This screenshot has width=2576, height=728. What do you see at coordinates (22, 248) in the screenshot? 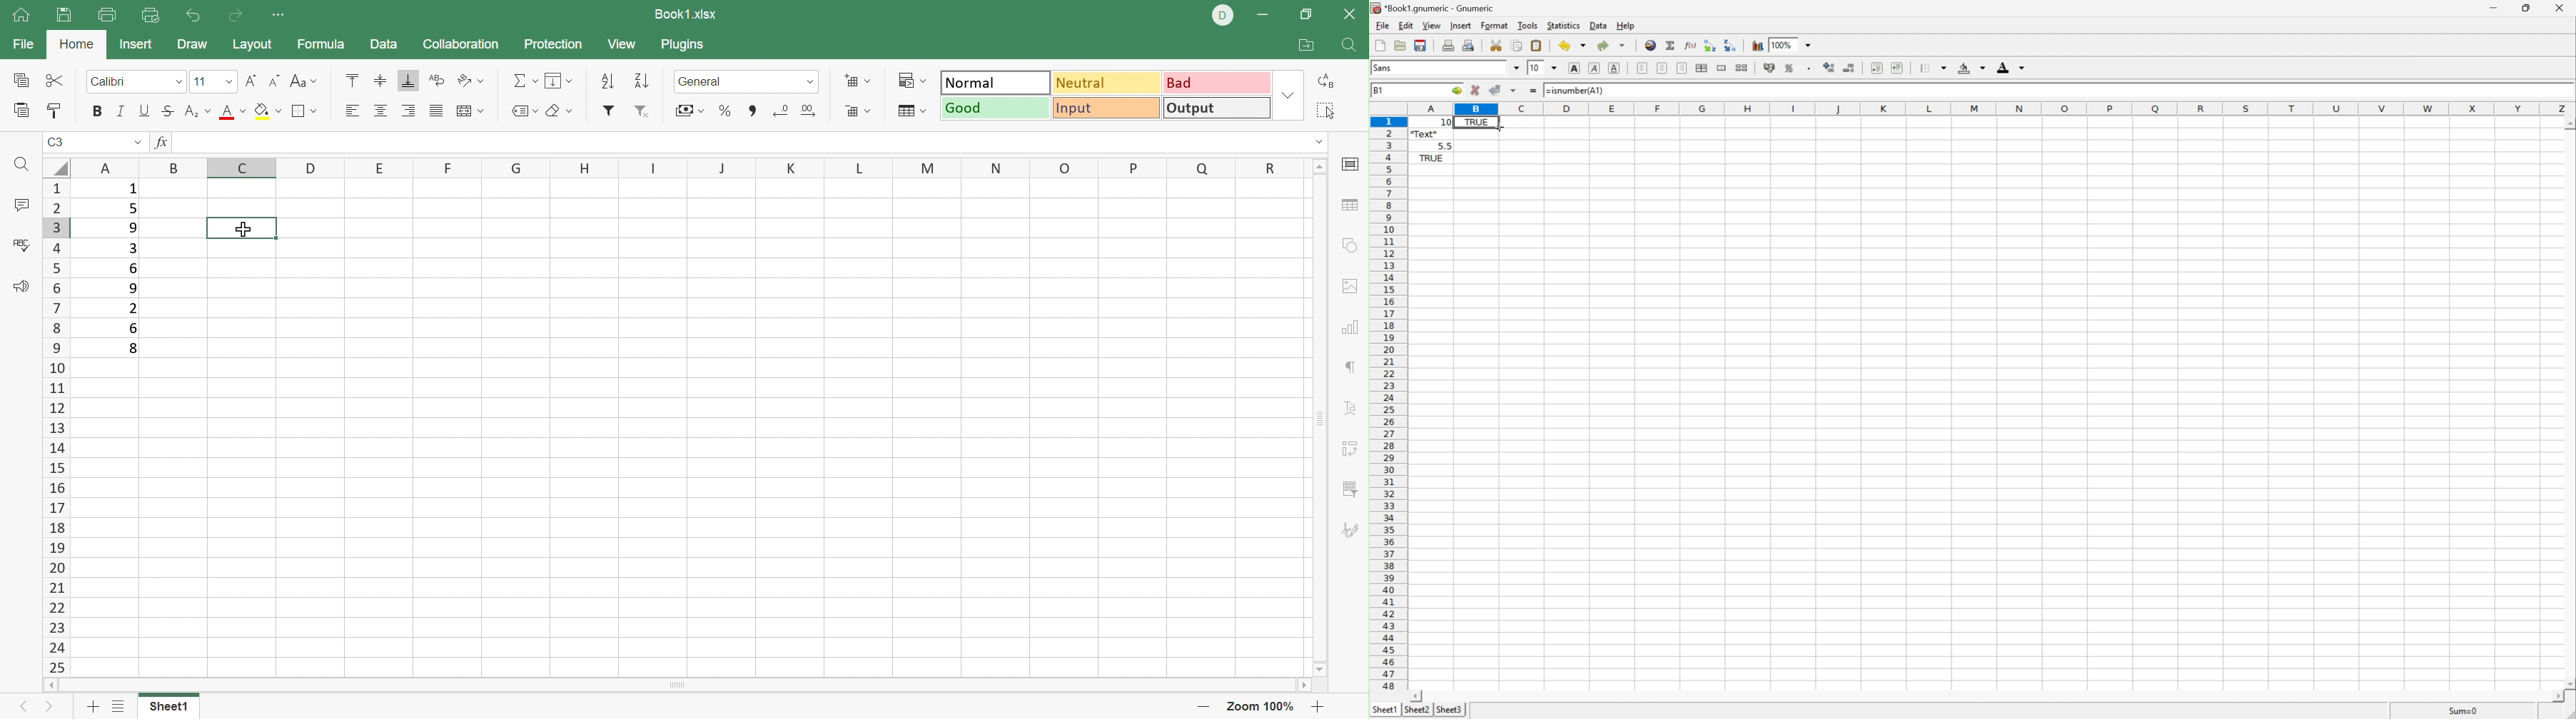
I see `Check spelling` at bounding box center [22, 248].